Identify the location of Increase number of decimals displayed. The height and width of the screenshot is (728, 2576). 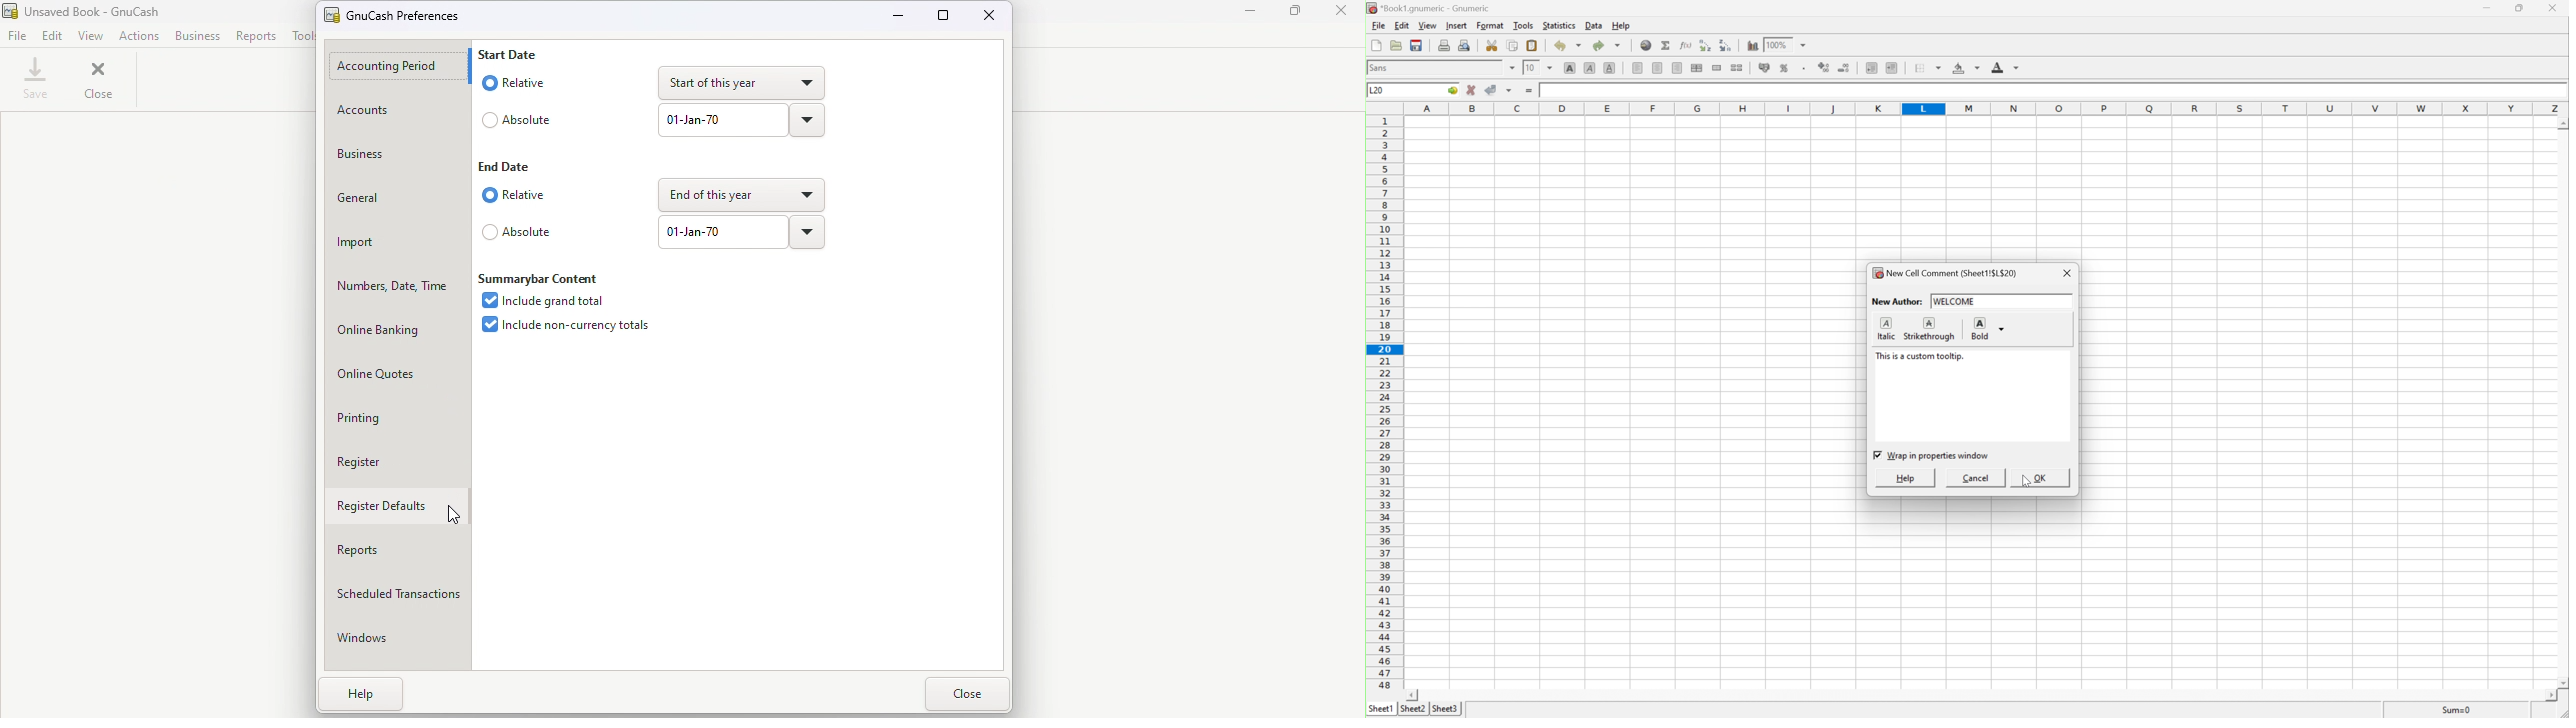
(1825, 68).